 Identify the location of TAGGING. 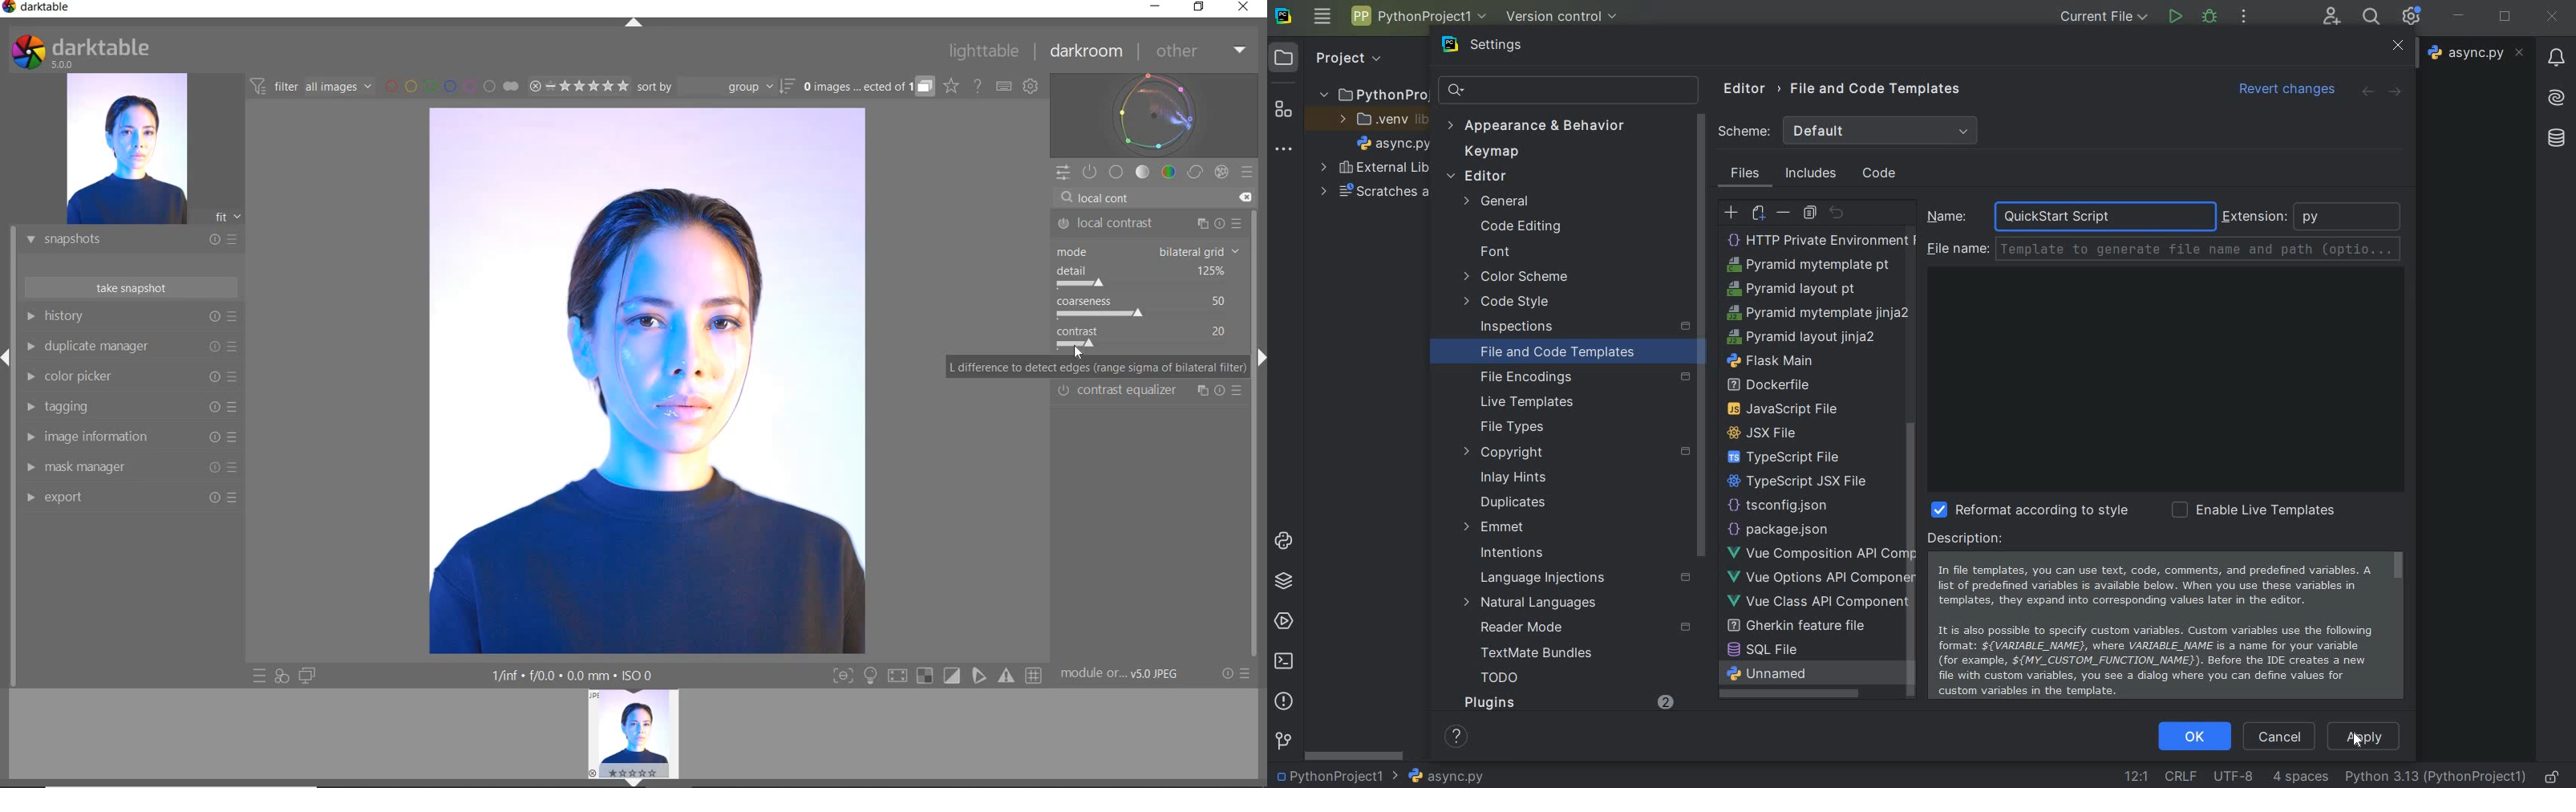
(127, 408).